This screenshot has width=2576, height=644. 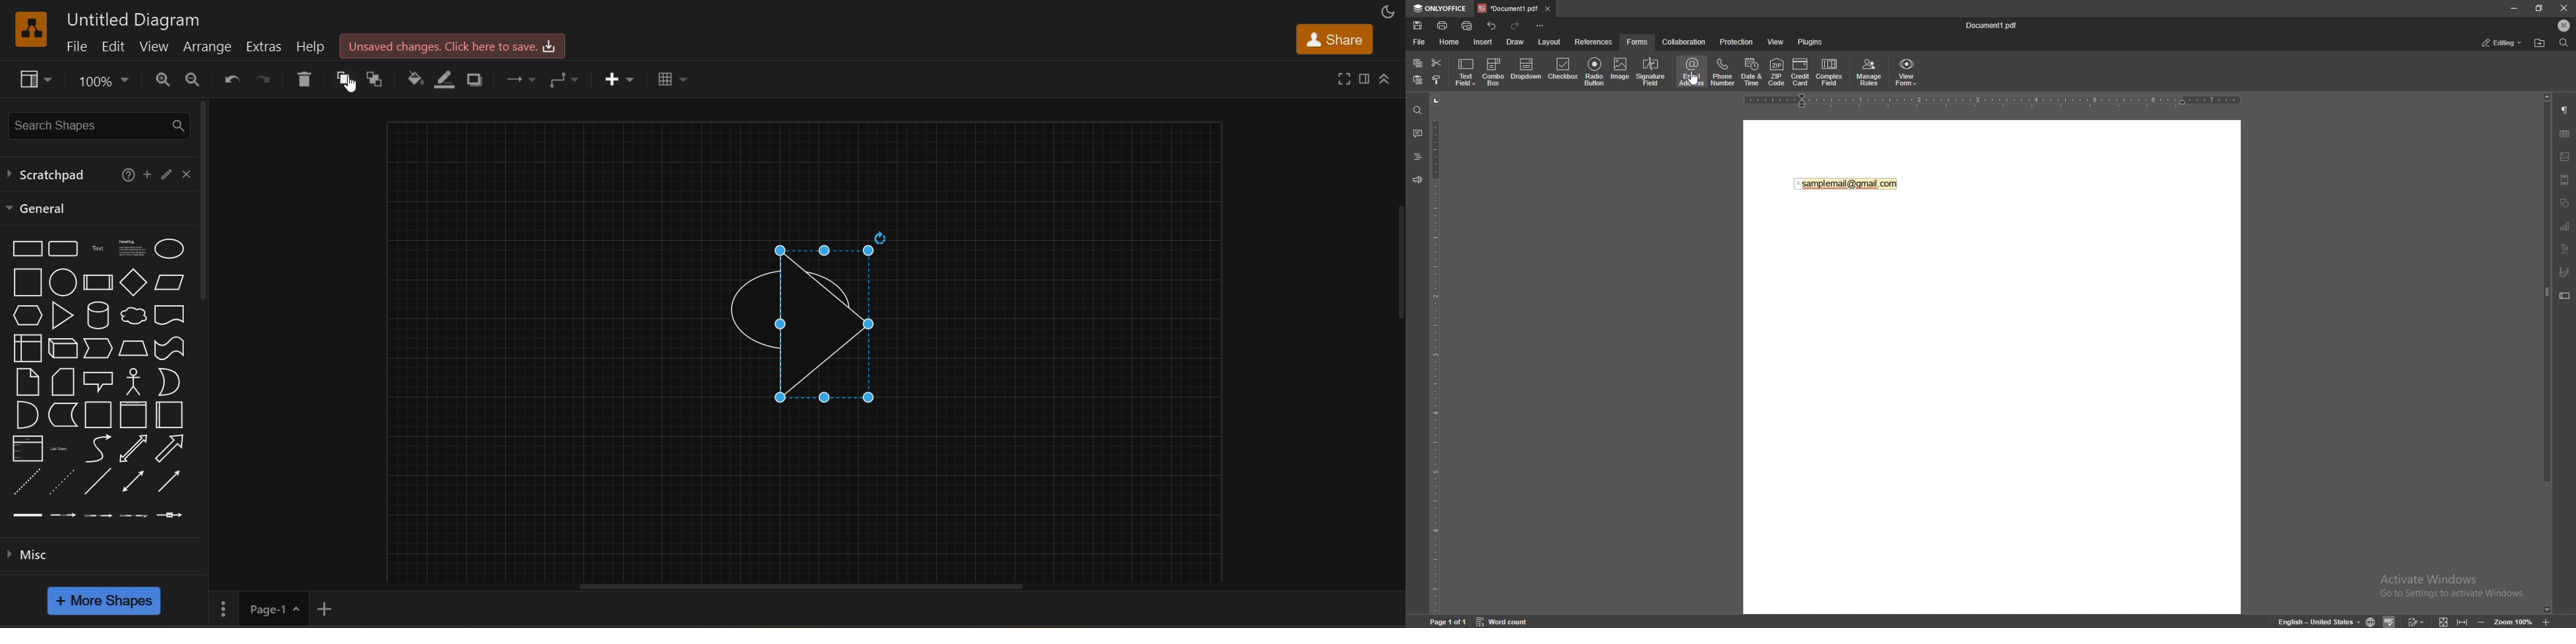 I want to click on step, so click(x=99, y=348).